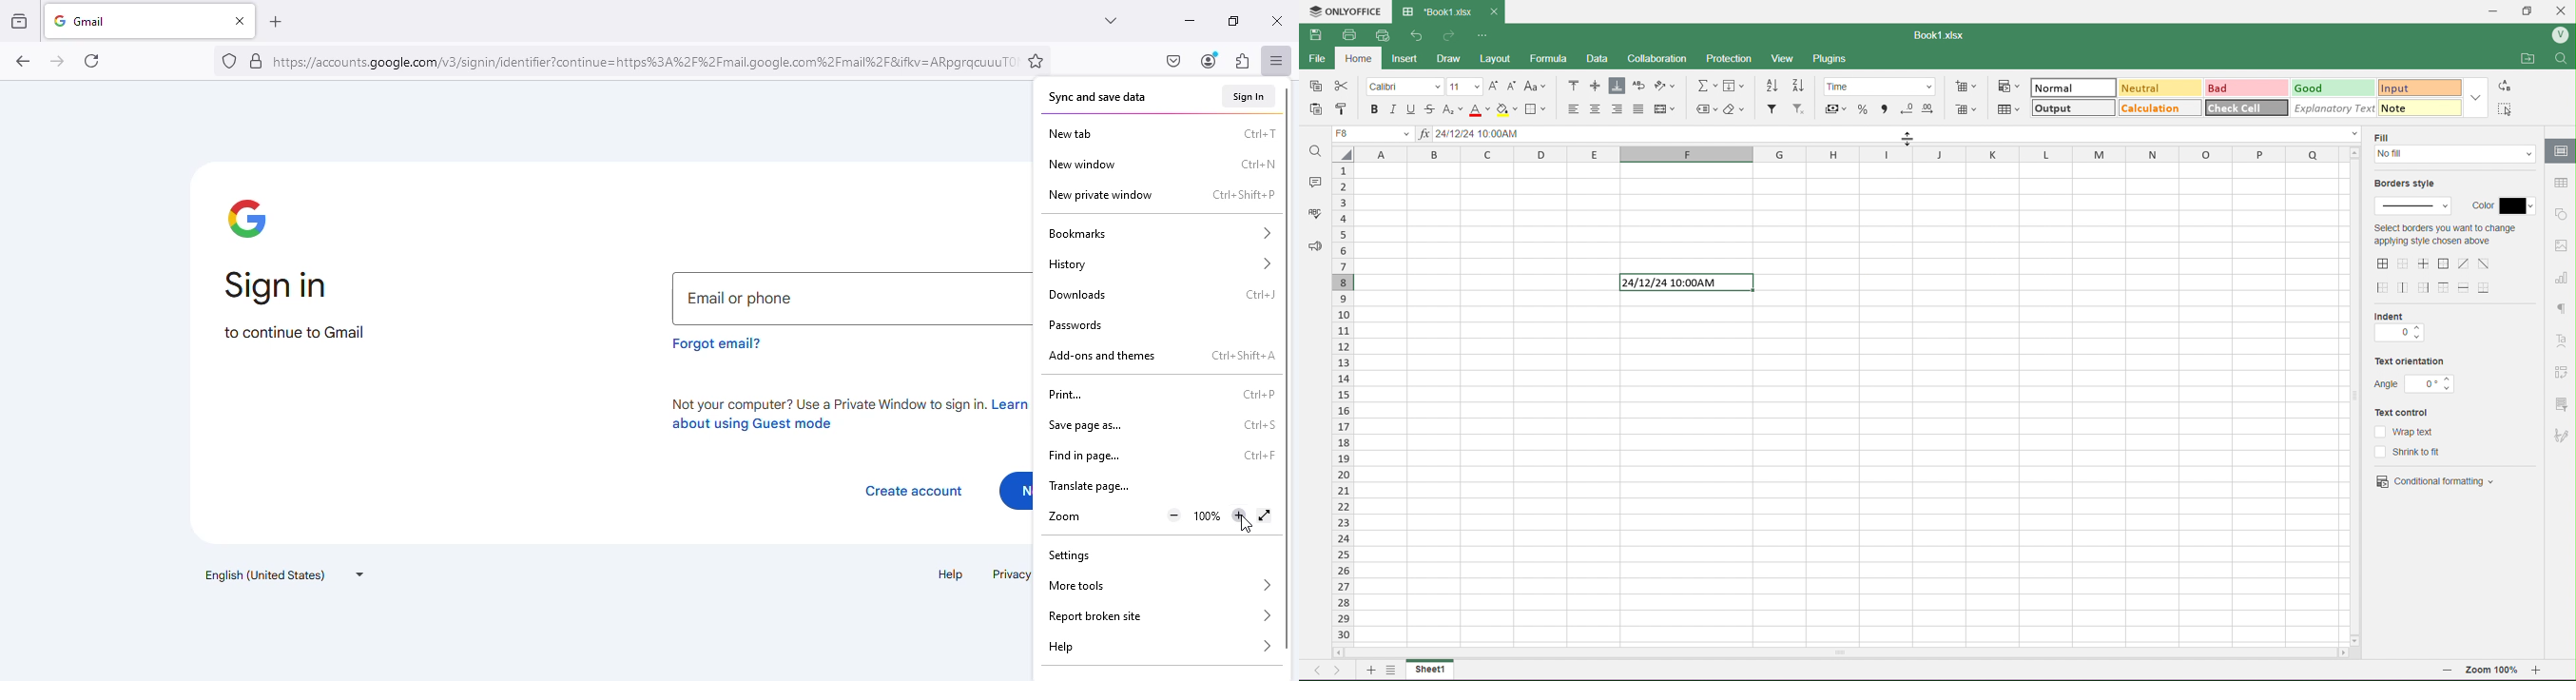 The height and width of the screenshot is (700, 2576). I want to click on borders style, so click(2410, 185).